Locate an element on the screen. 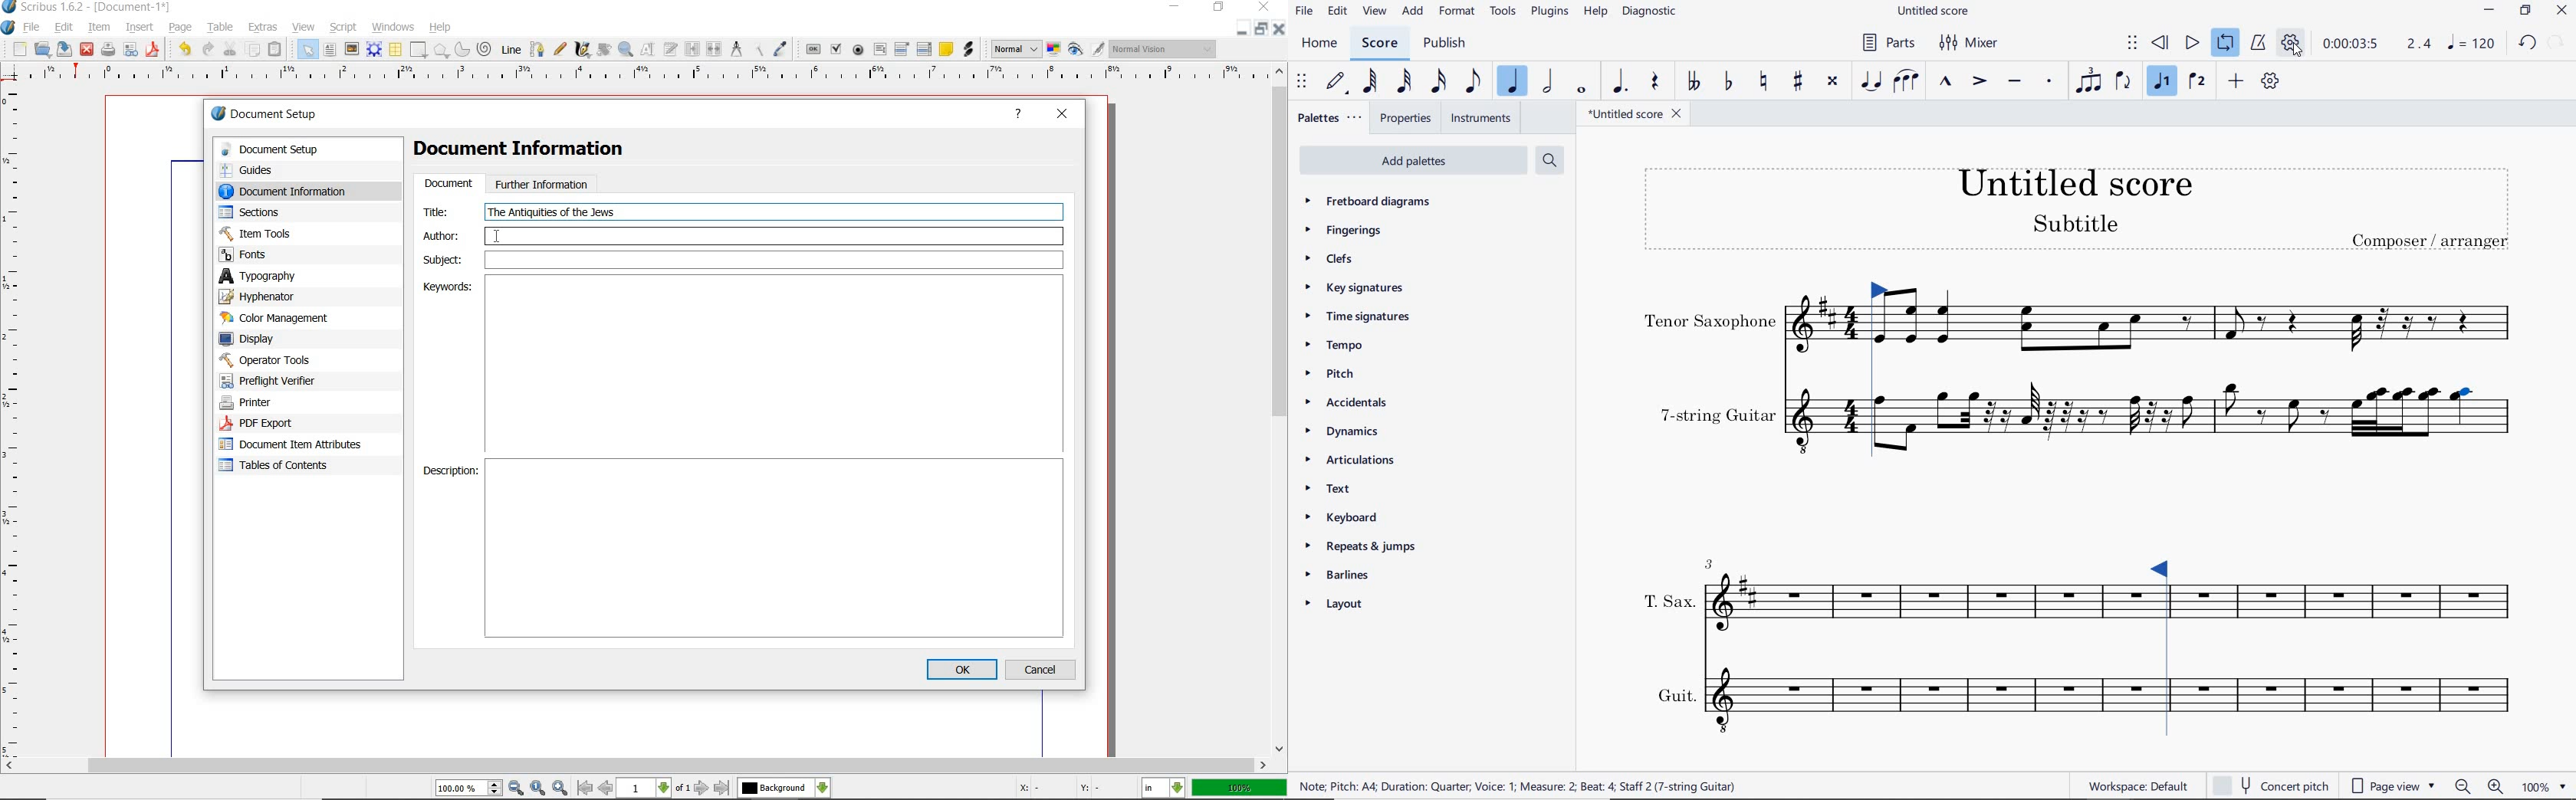 This screenshot has height=812, width=2576. SEARCH PALETTES is located at coordinates (1549, 159).